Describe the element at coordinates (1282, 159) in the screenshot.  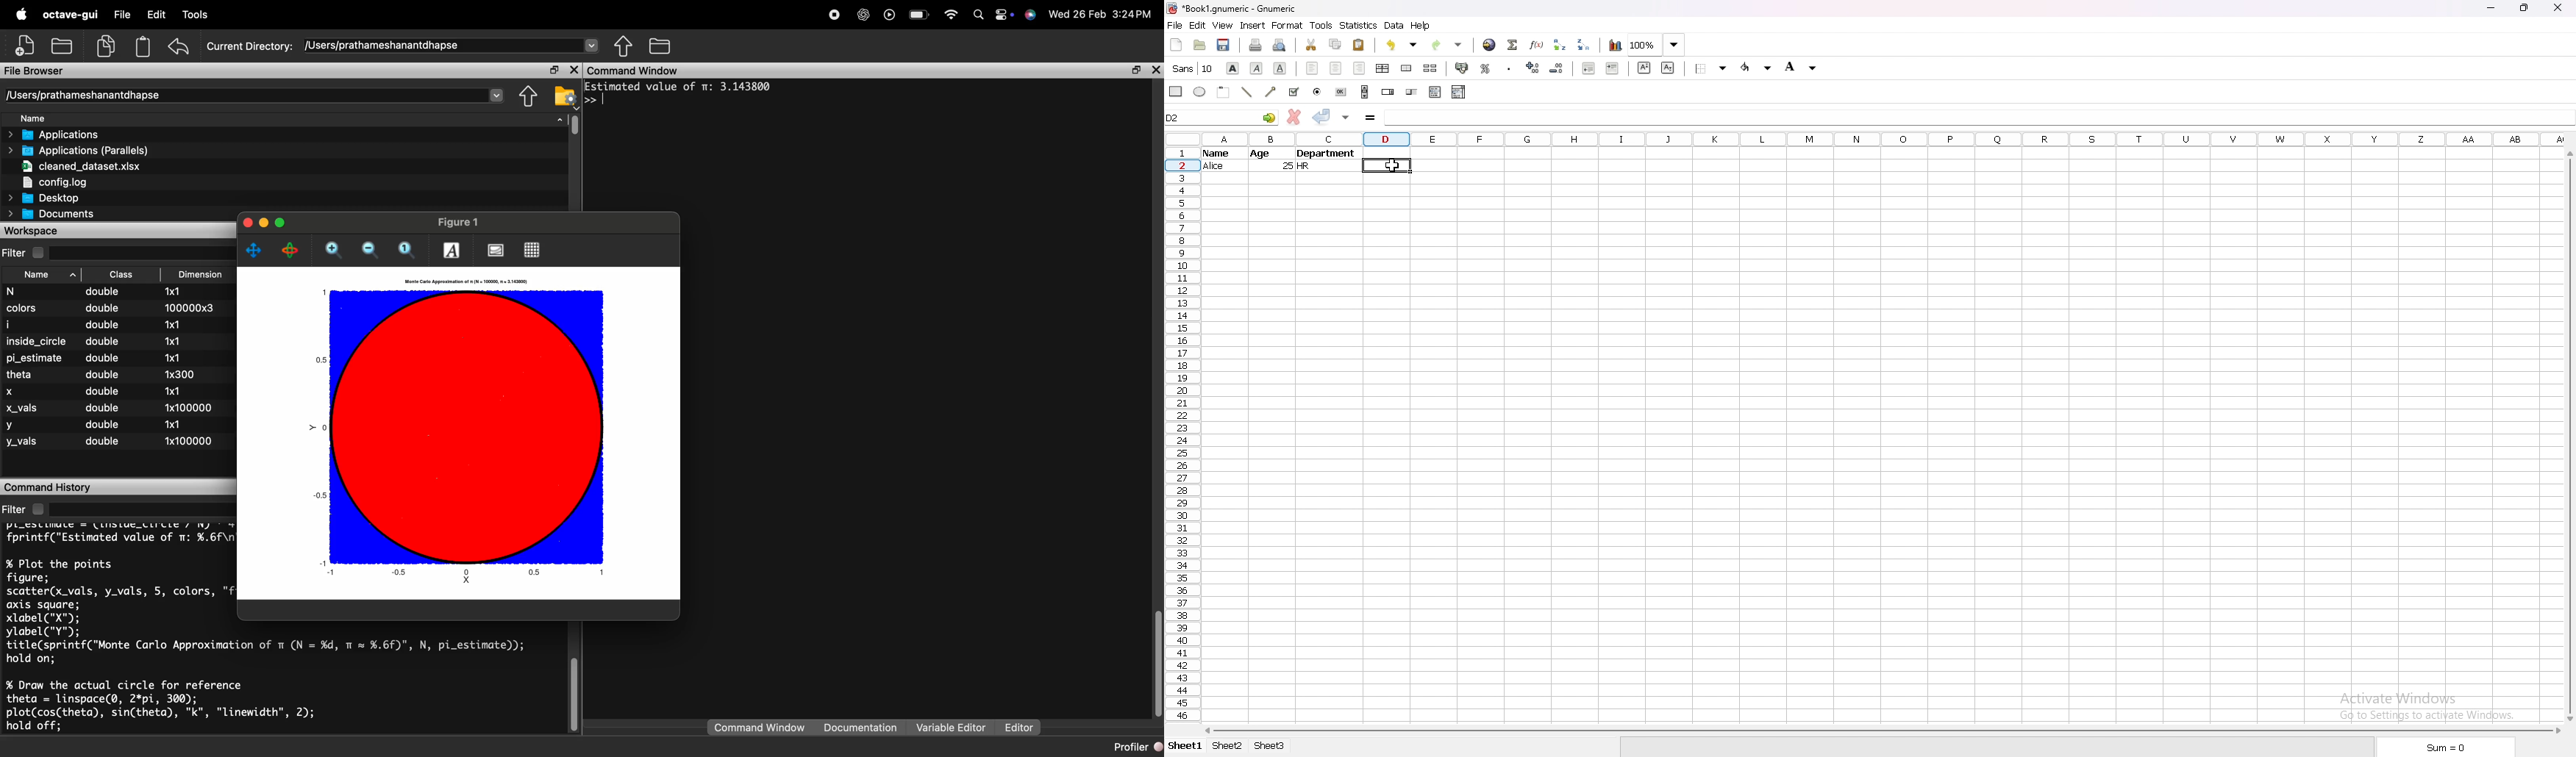
I see `data` at that location.